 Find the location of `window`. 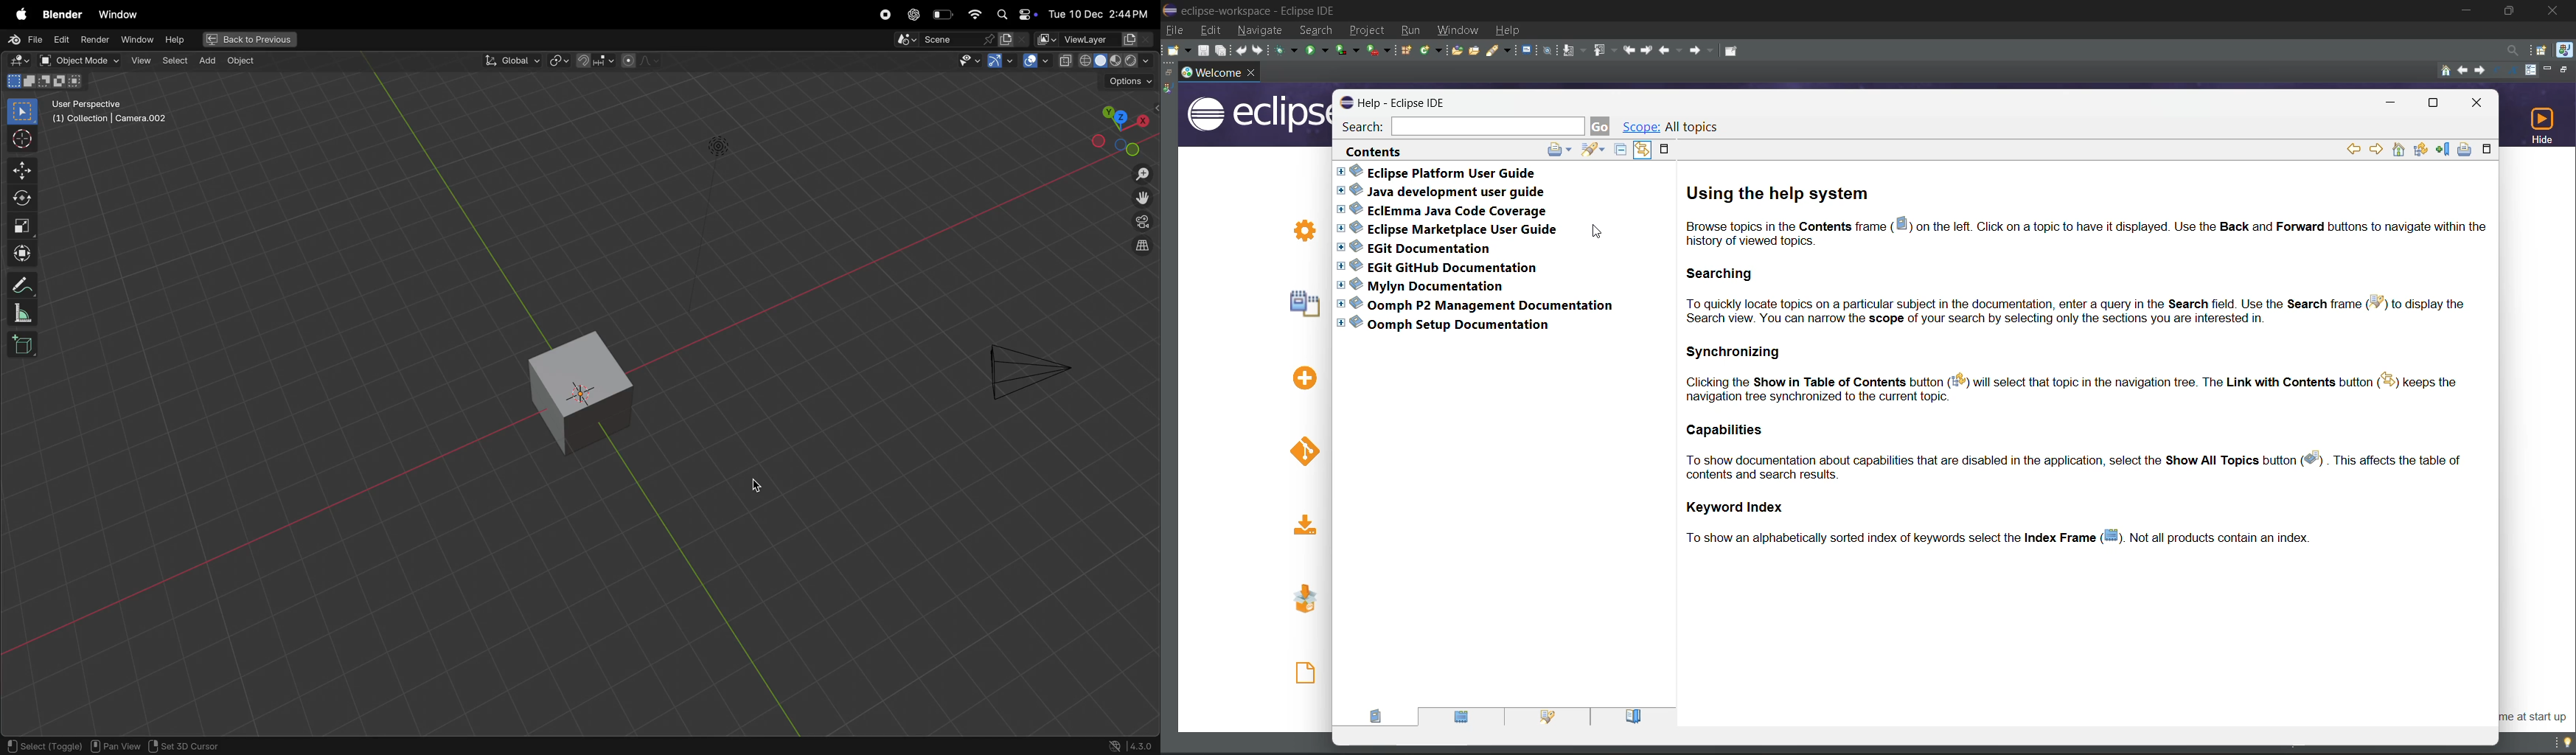

window is located at coordinates (1458, 28).